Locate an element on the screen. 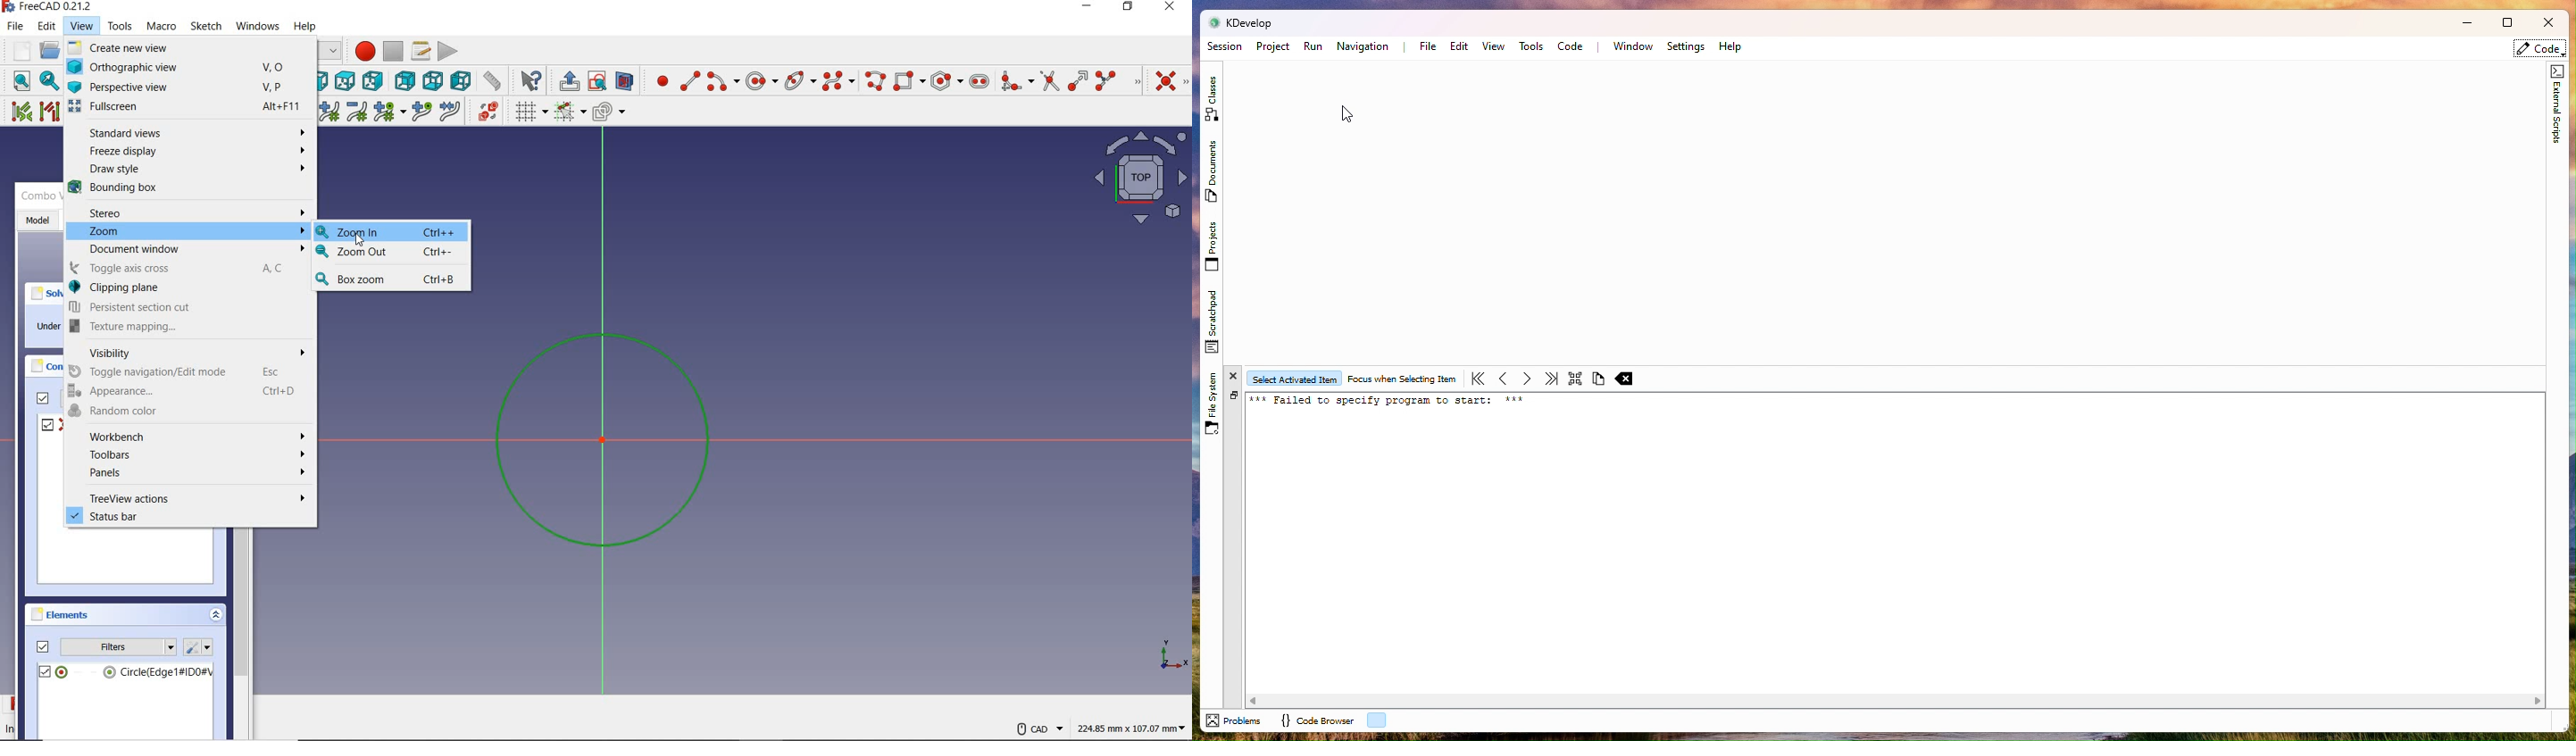 Image resolution: width=2576 pixels, height=756 pixels. macros is located at coordinates (421, 51).